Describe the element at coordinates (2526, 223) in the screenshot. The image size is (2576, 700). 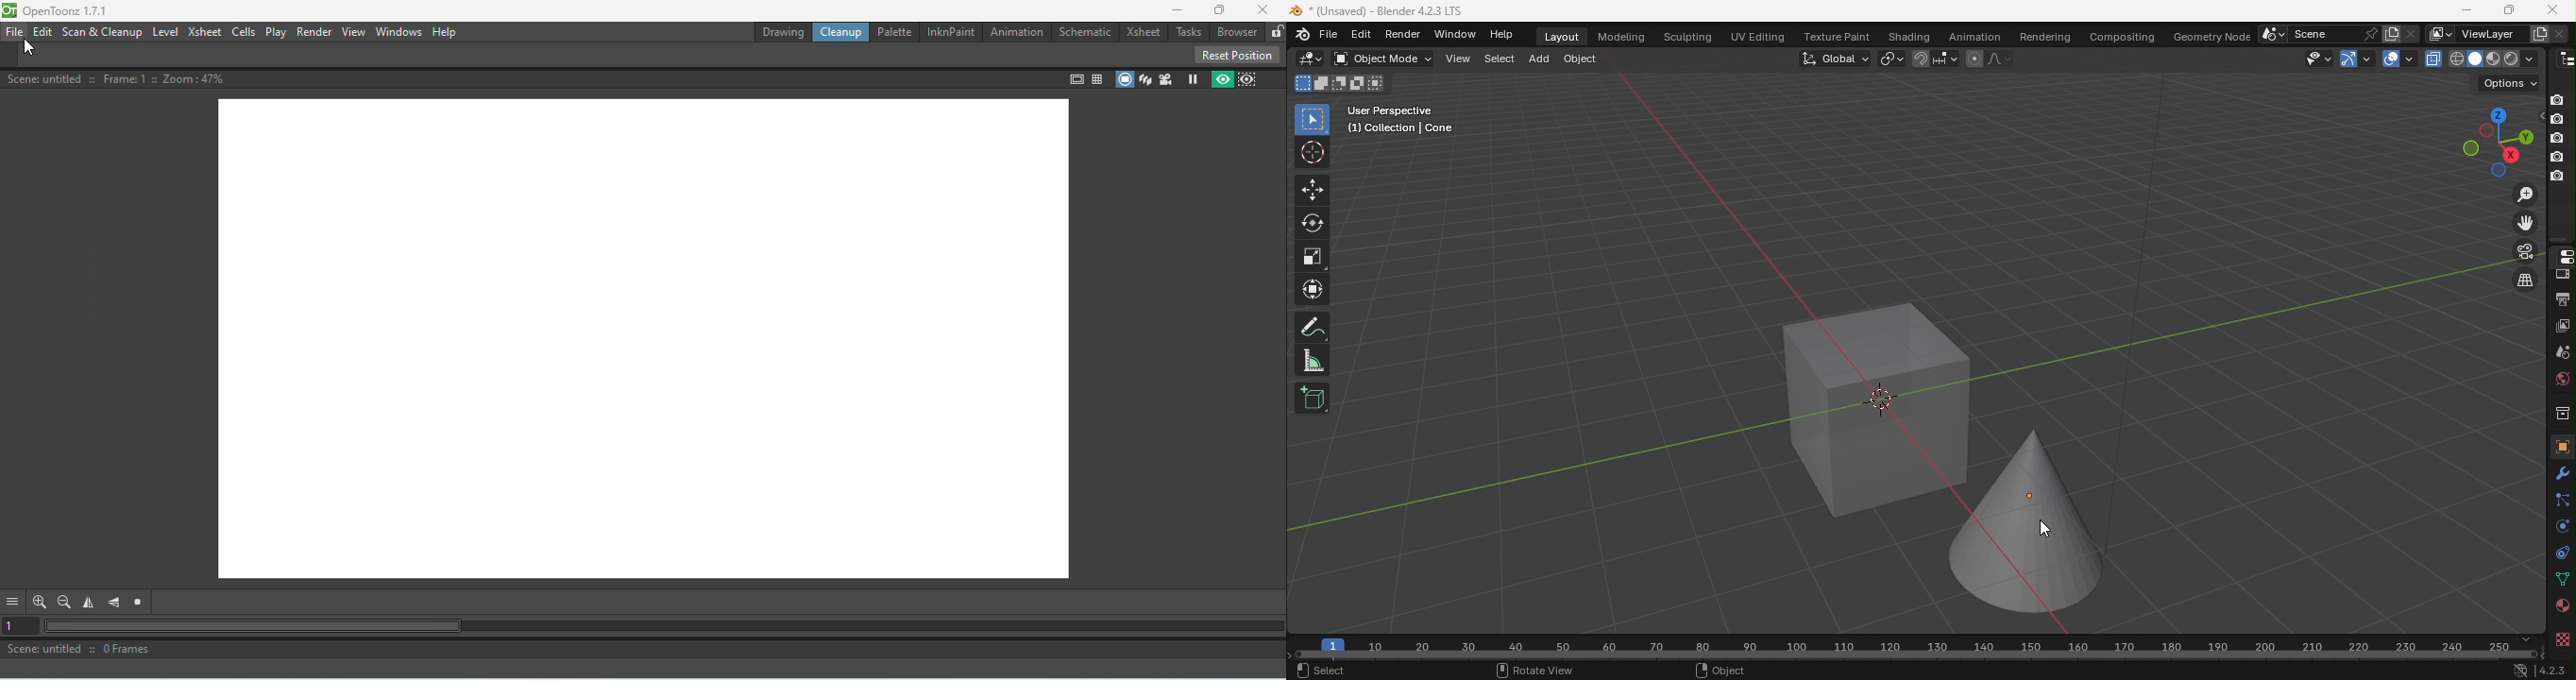
I see `Move the view` at that location.